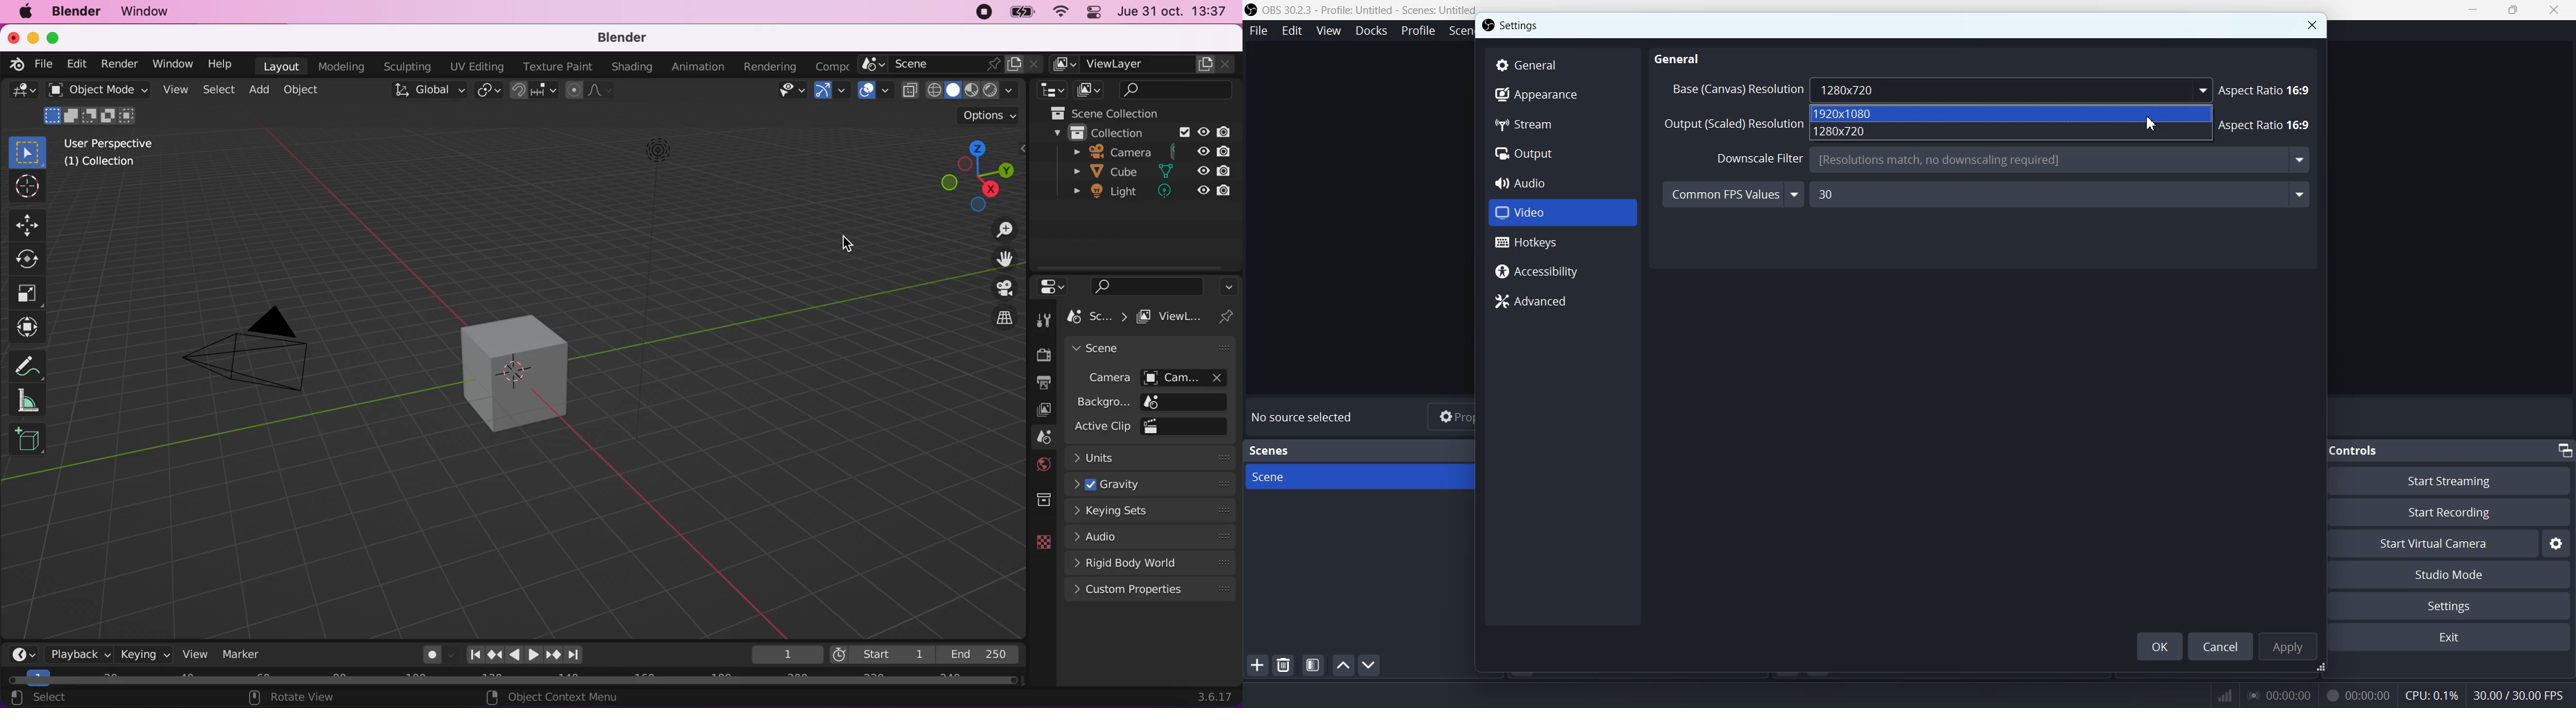 This screenshot has width=2576, height=728. What do you see at coordinates (2149, 122) in the screenshot?
I see `Cursor` at bounding box center [2149, 122].